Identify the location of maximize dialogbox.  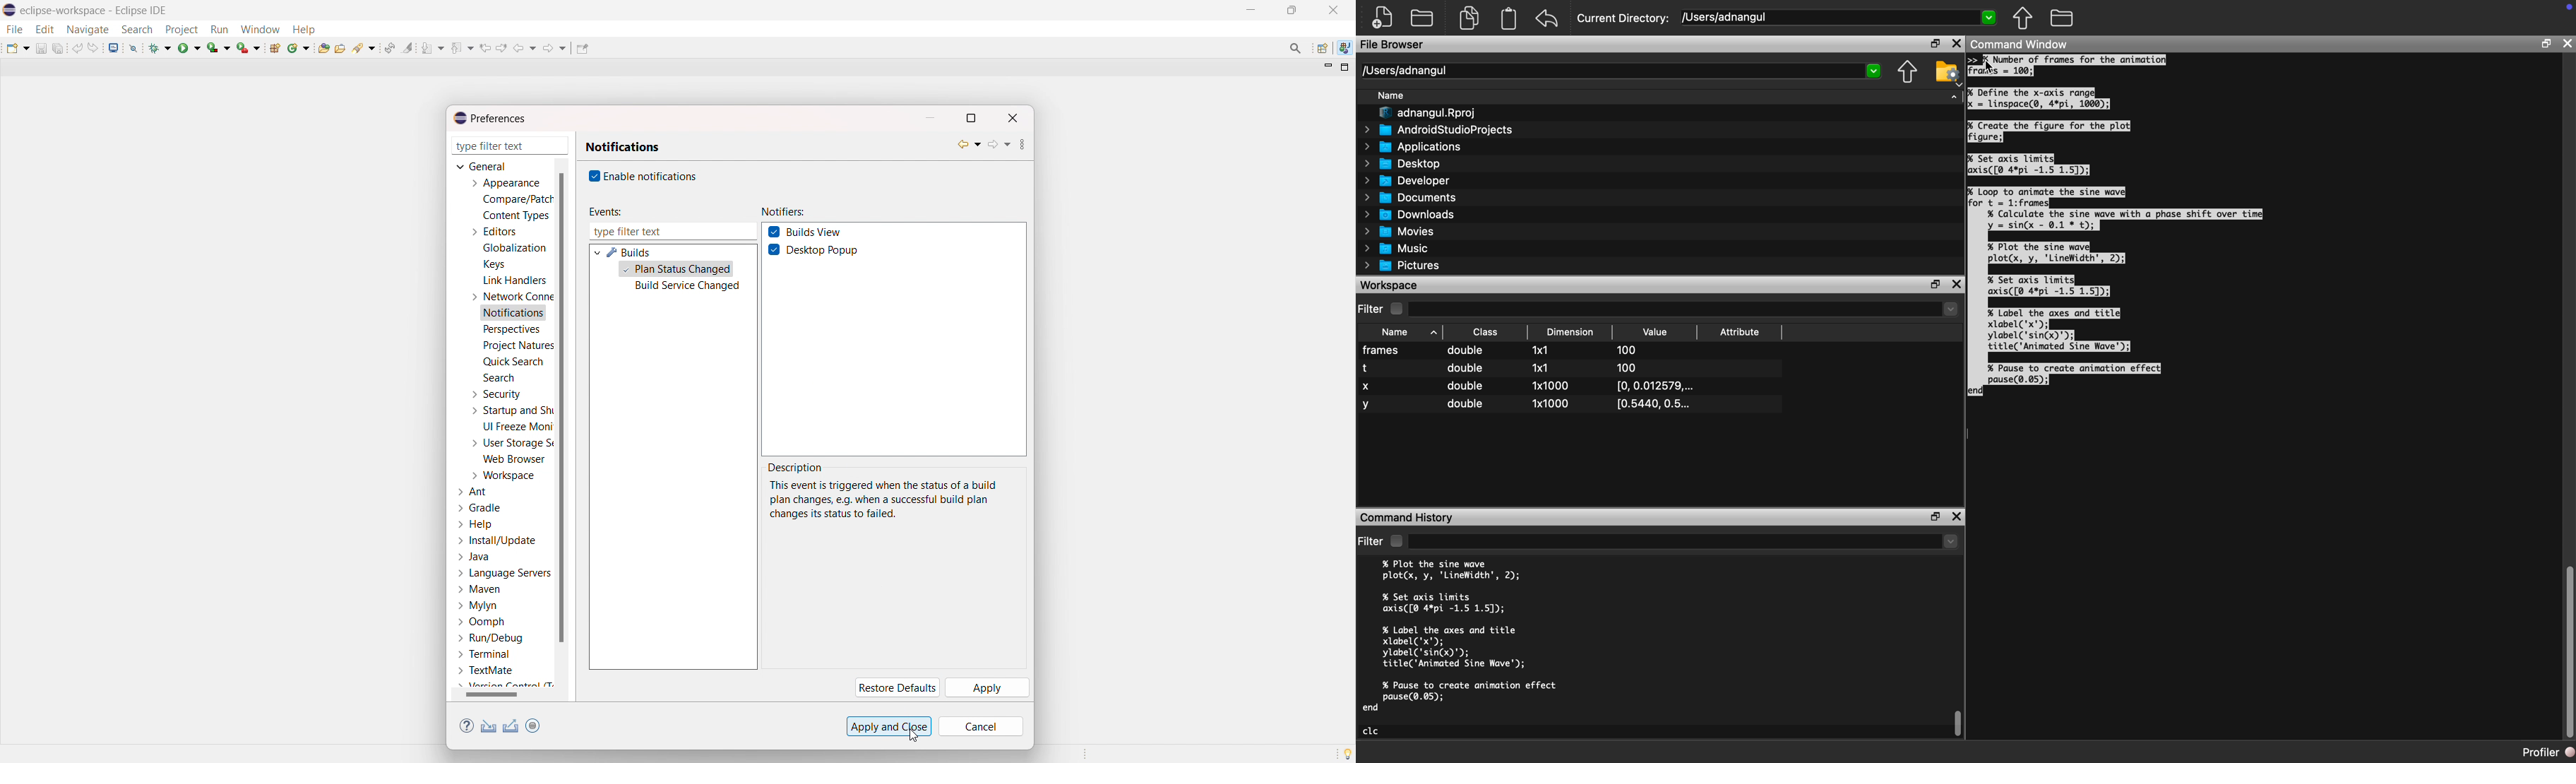
(970, 118).